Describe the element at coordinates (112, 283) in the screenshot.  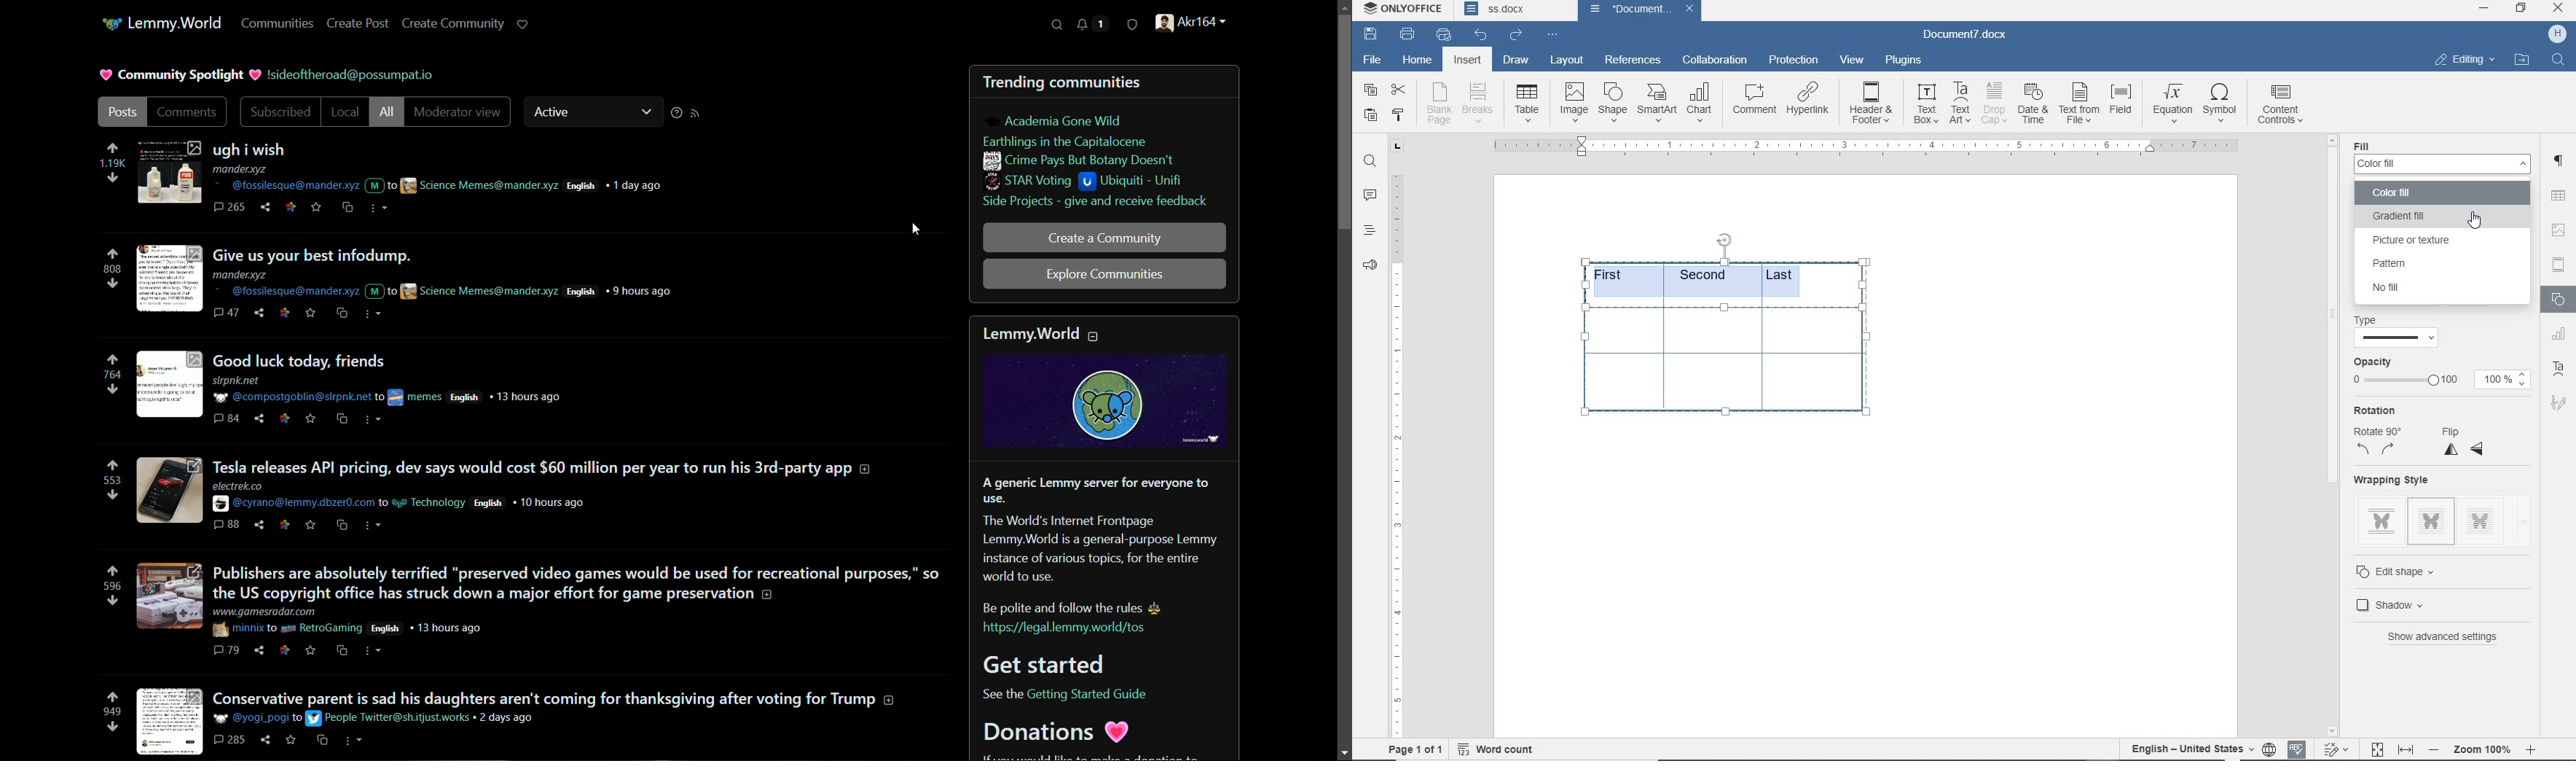
I see `downvote` at that location.